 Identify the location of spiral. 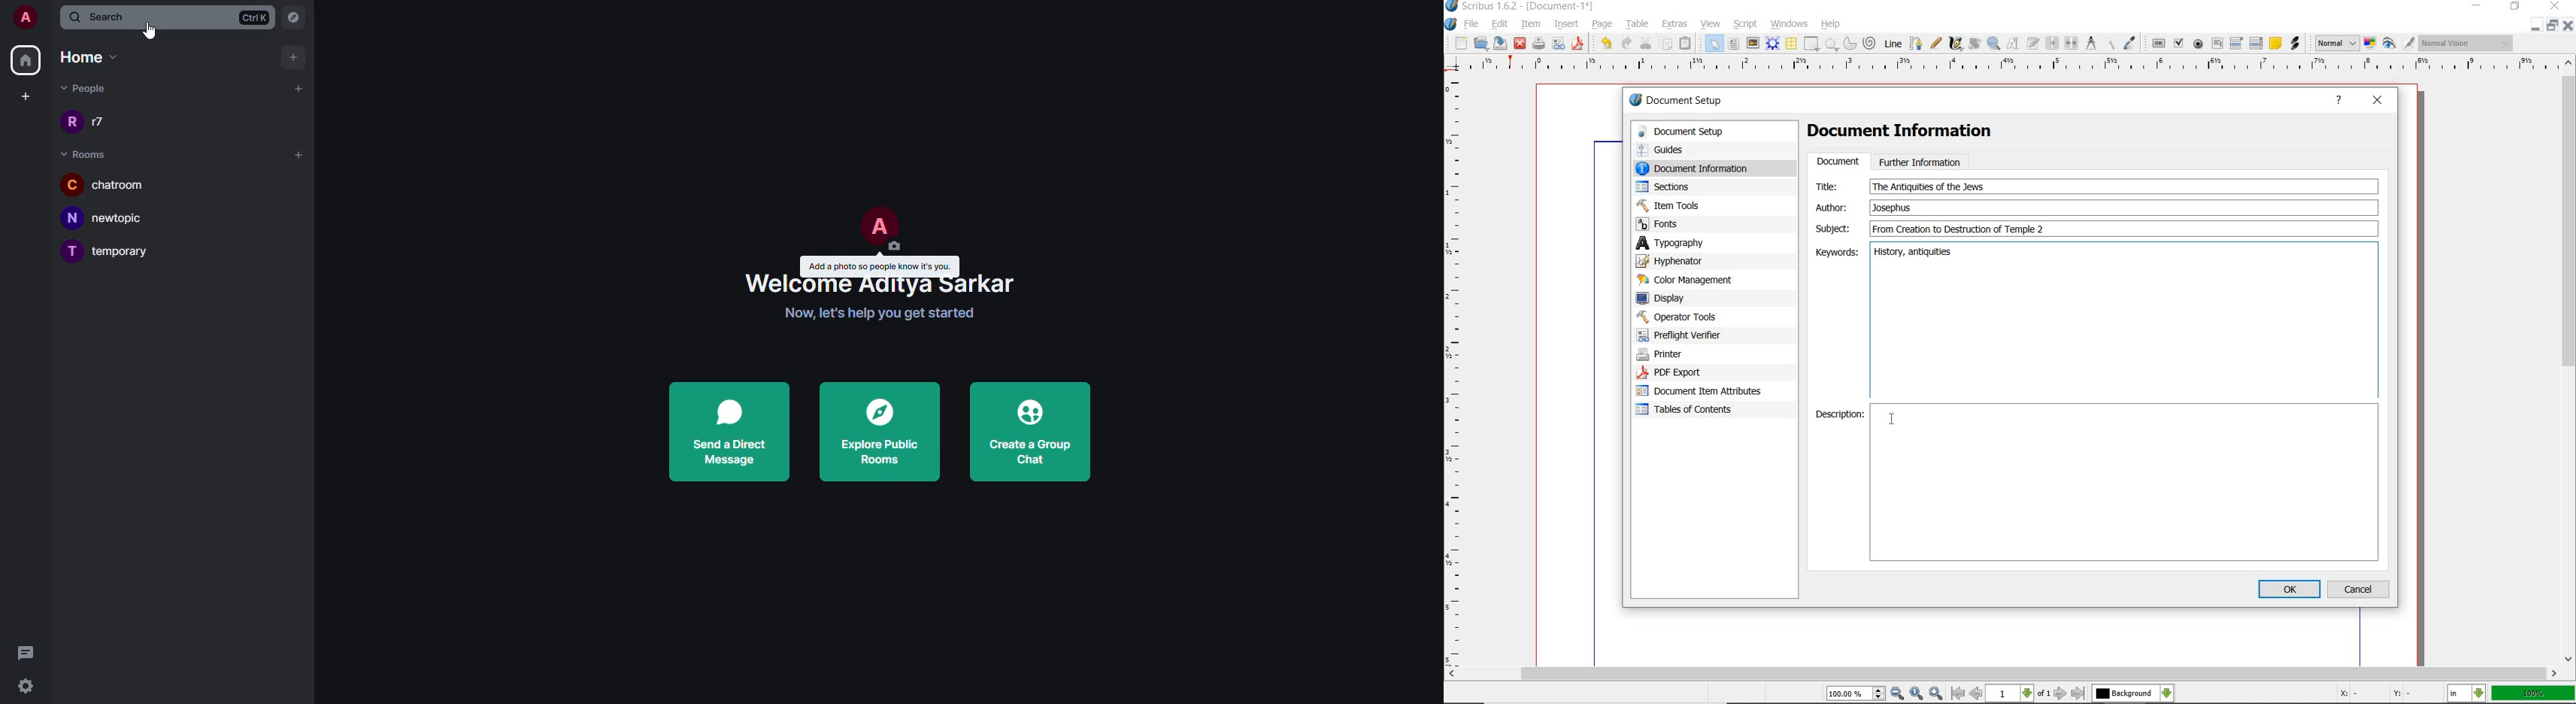
(1871, 42).